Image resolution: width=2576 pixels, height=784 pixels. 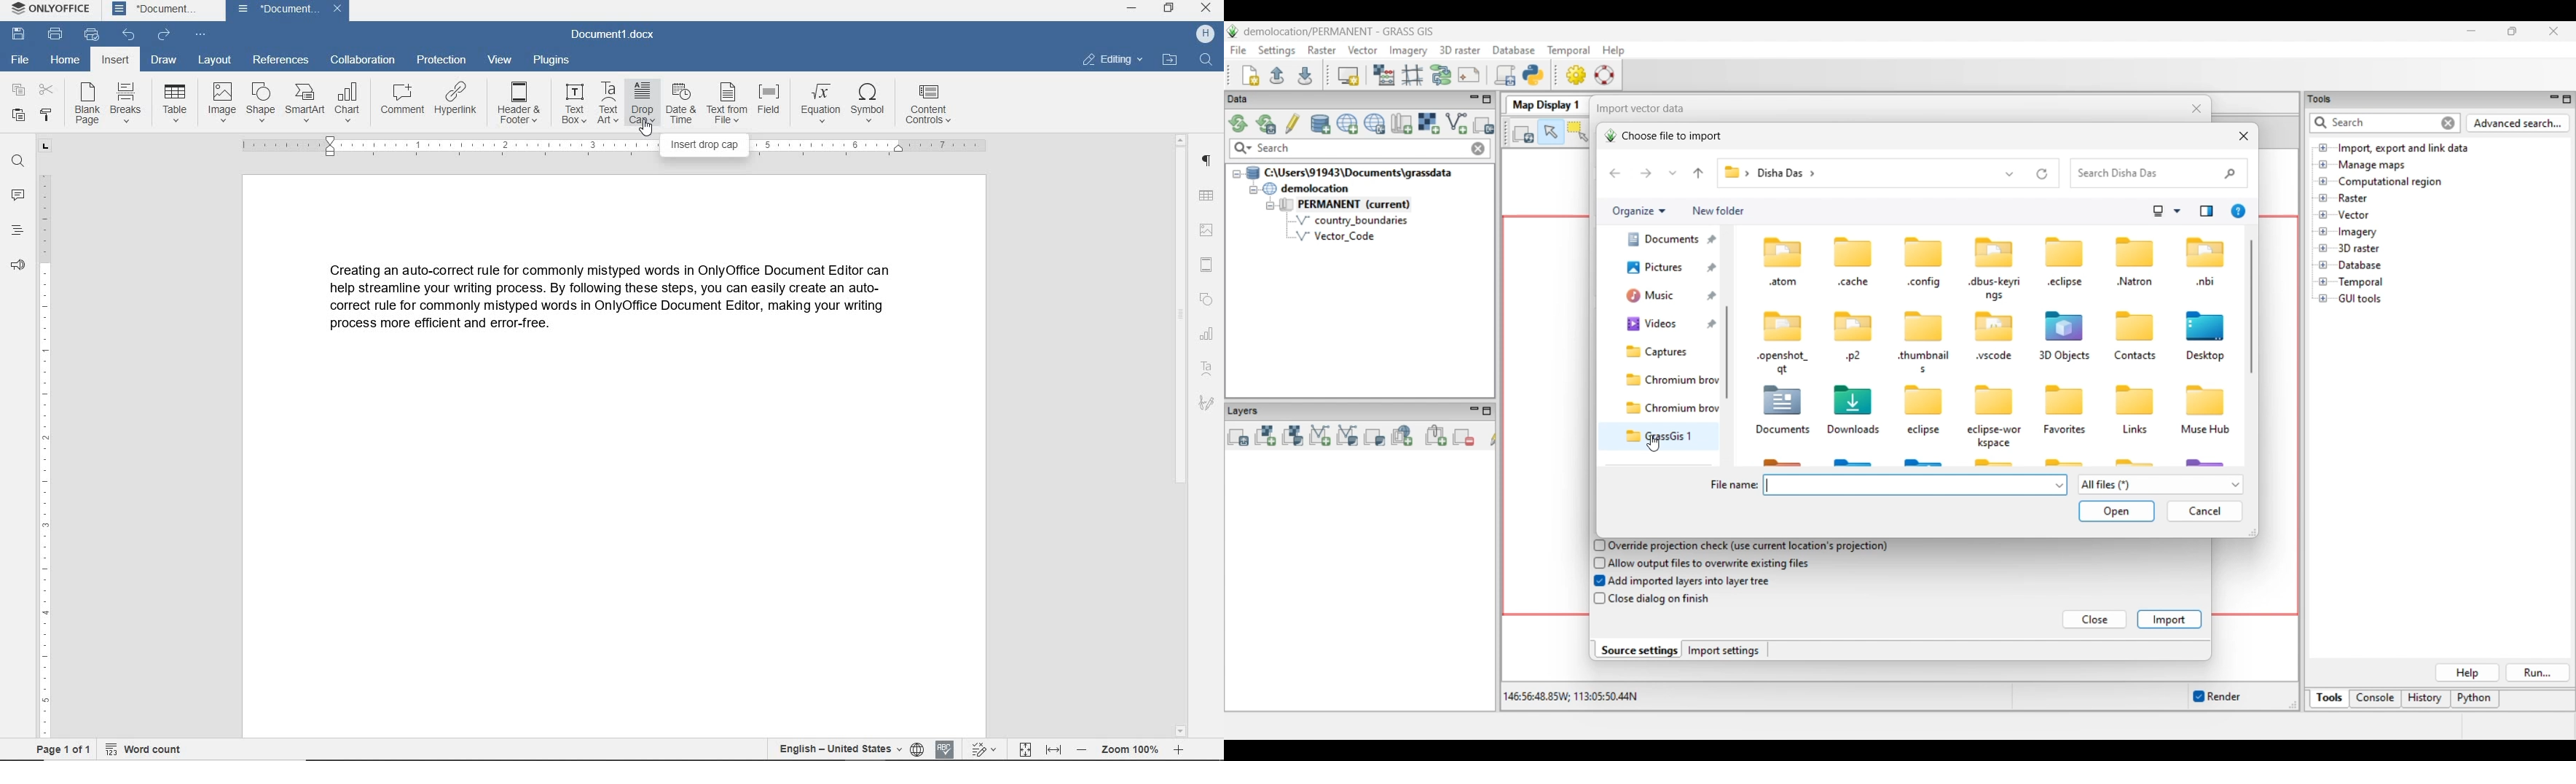 What do you see at coordinates (130, 35) in the screenshot?
I see `undo` at bounding box center [130, 35].